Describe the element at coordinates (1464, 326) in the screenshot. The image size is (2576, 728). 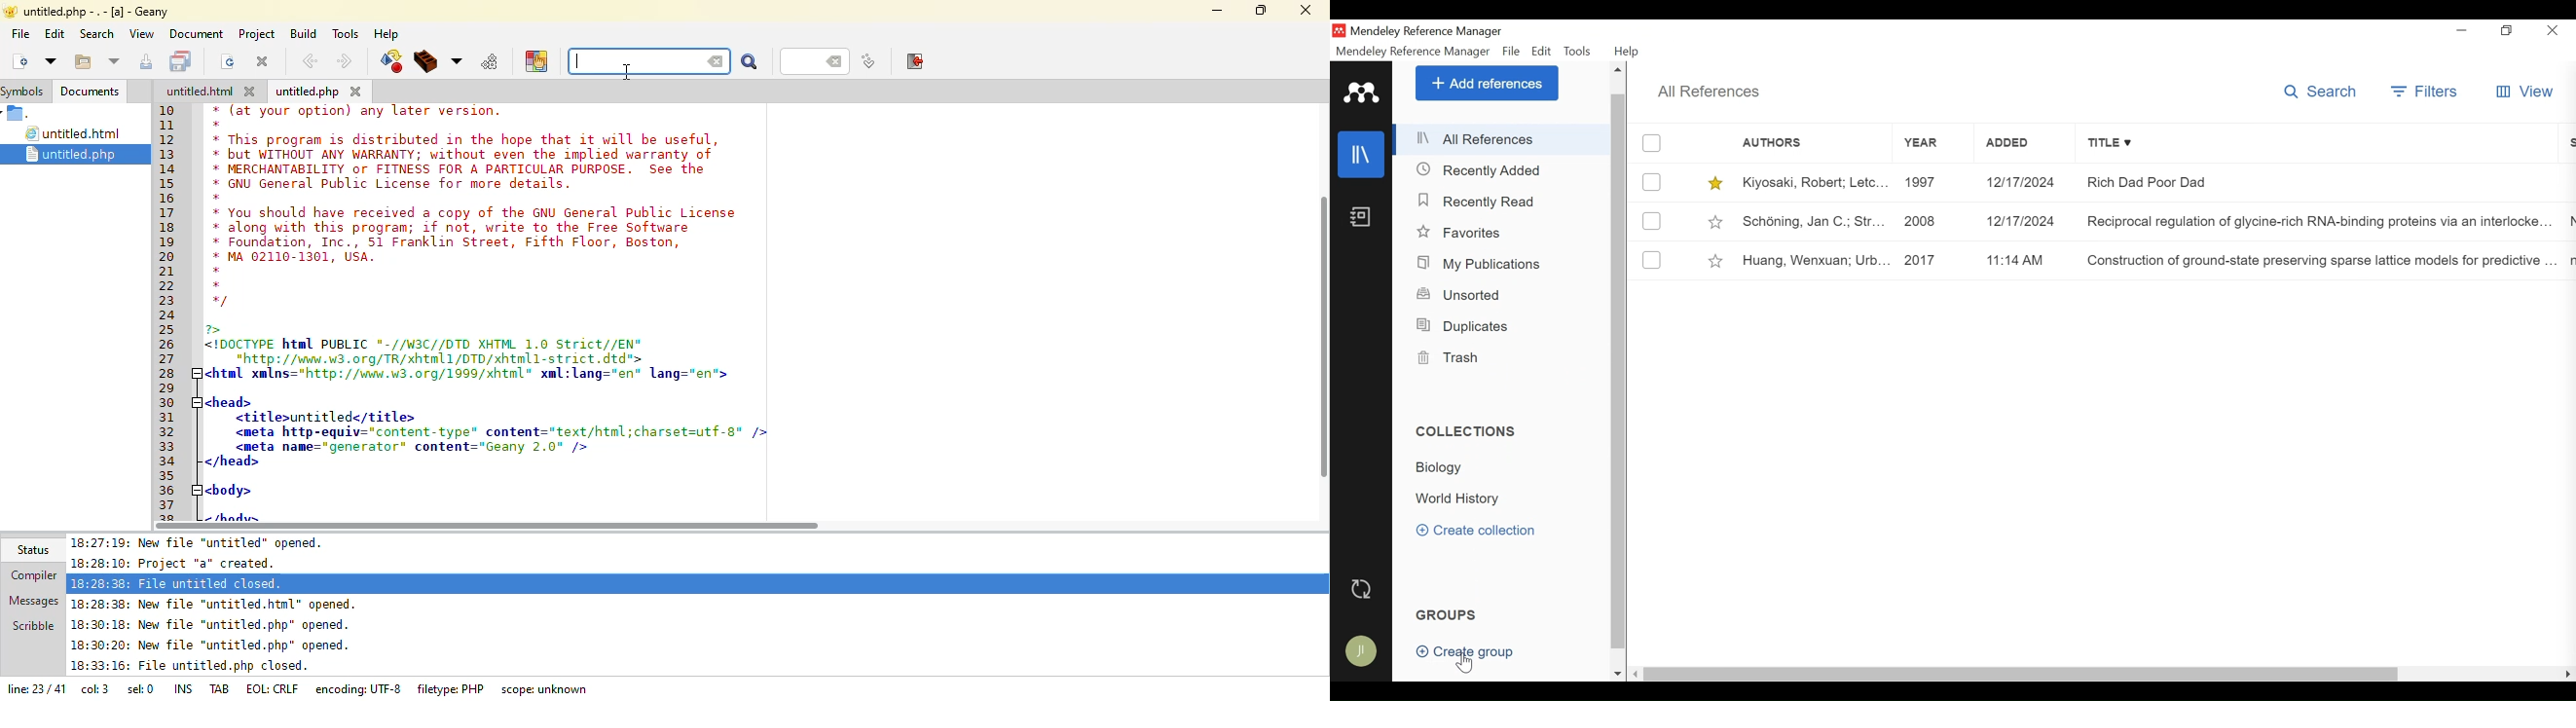
I see `Duplicates` at that location.